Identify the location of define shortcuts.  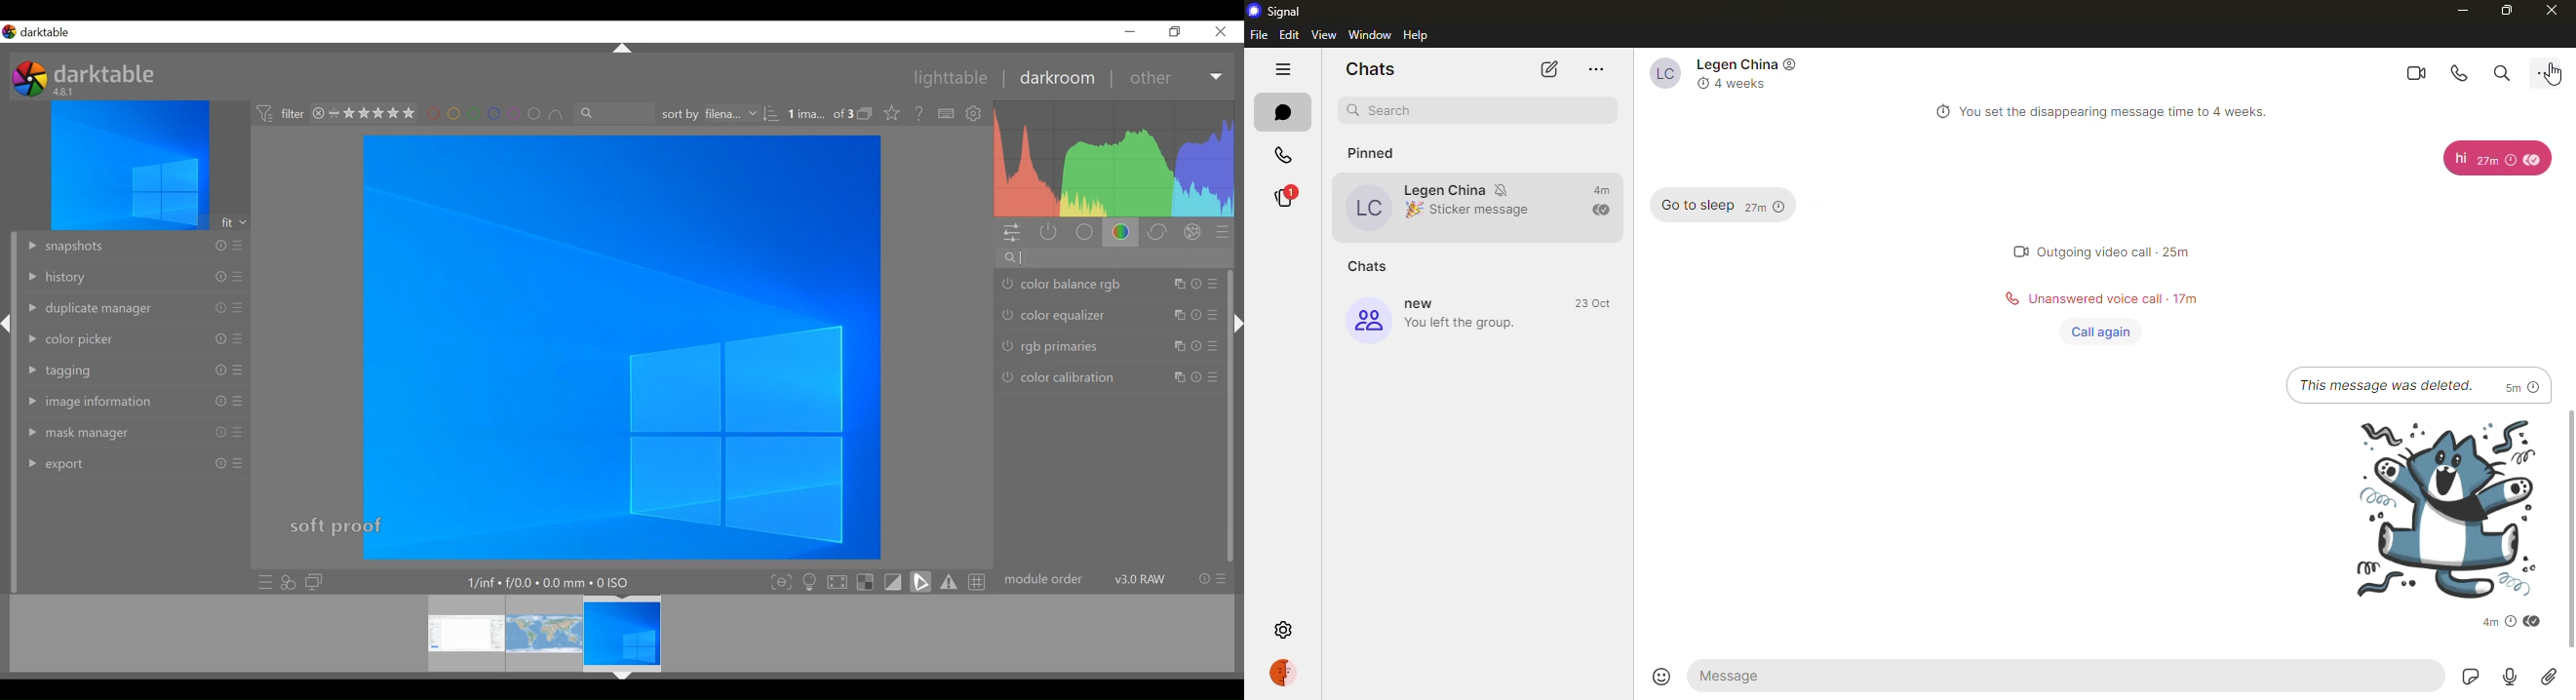
(948, 114).